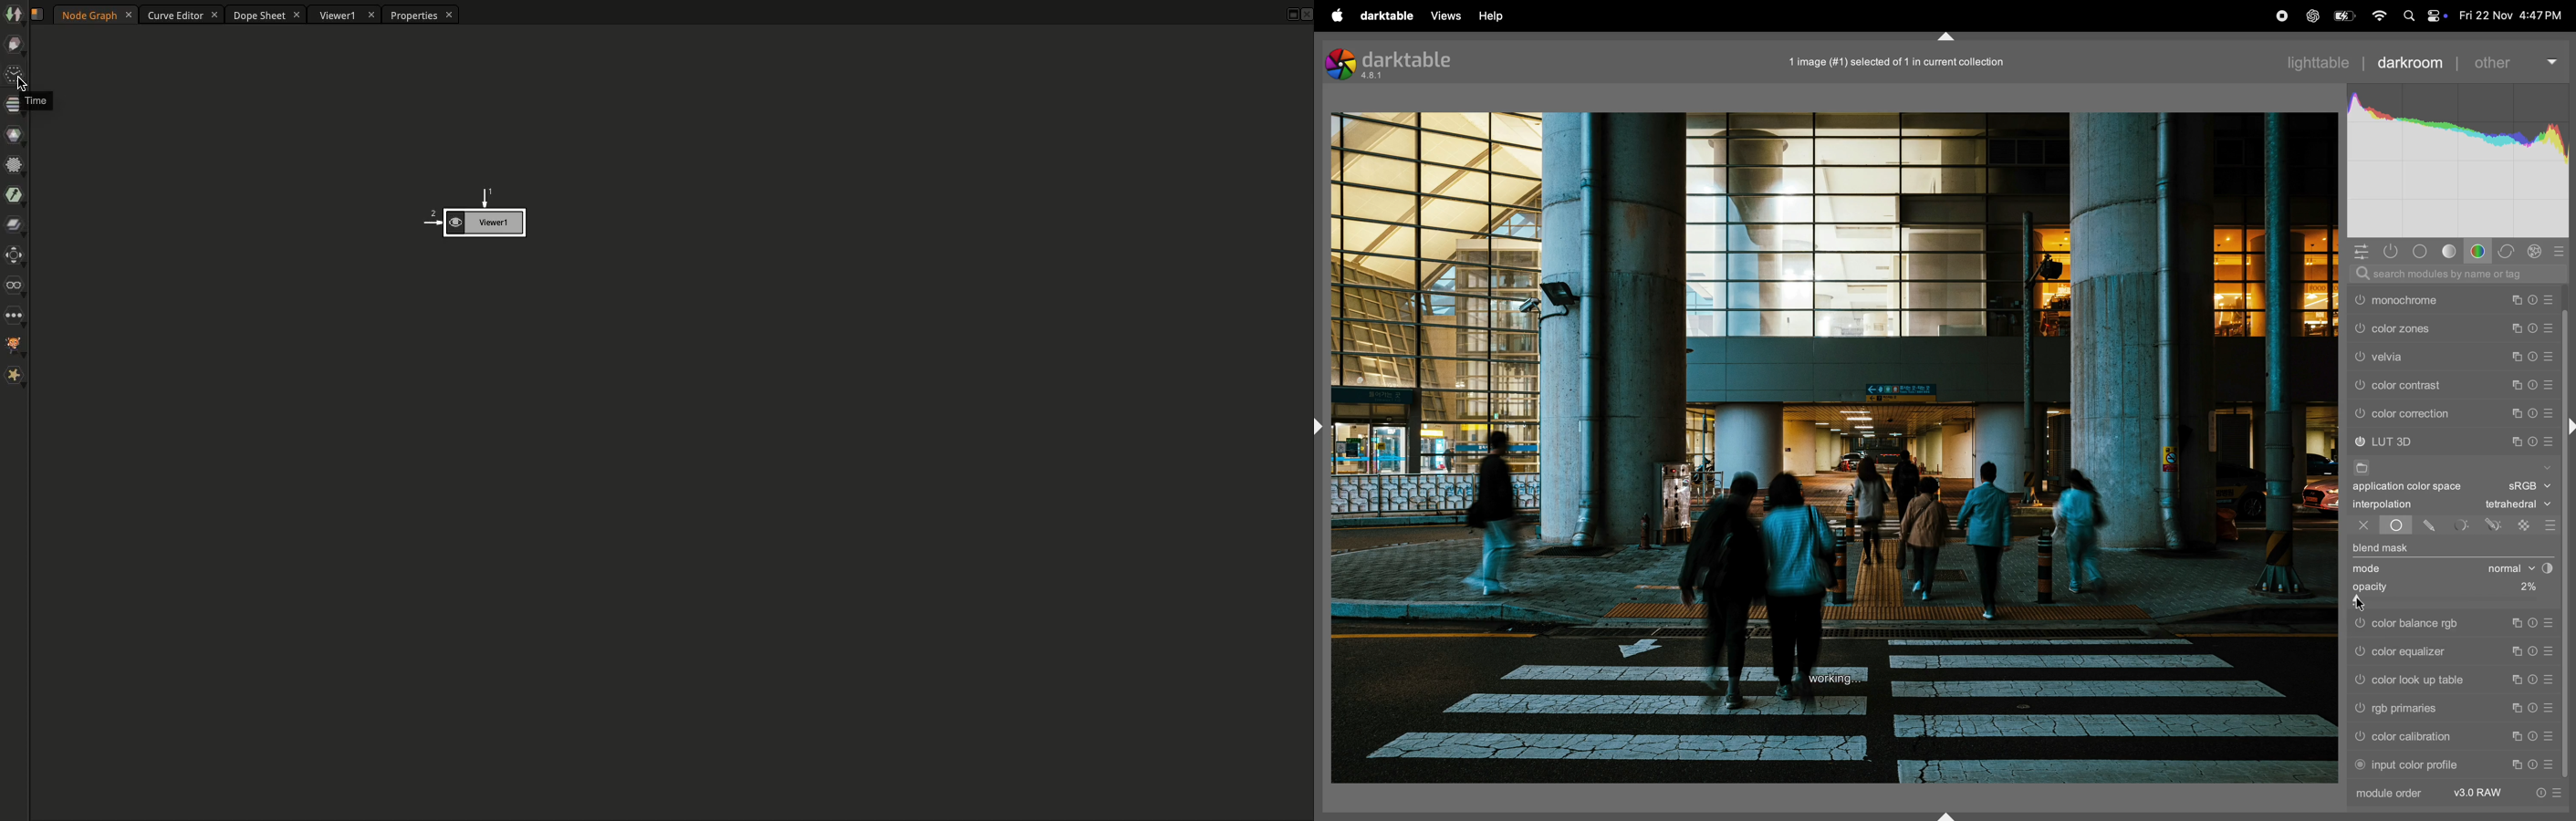 Image resolution: width=2576 pixels, height=840 pixels. Describe the element at coordinates (2517, 737) in the screenshot. I see `multiple instance actions` at that location.